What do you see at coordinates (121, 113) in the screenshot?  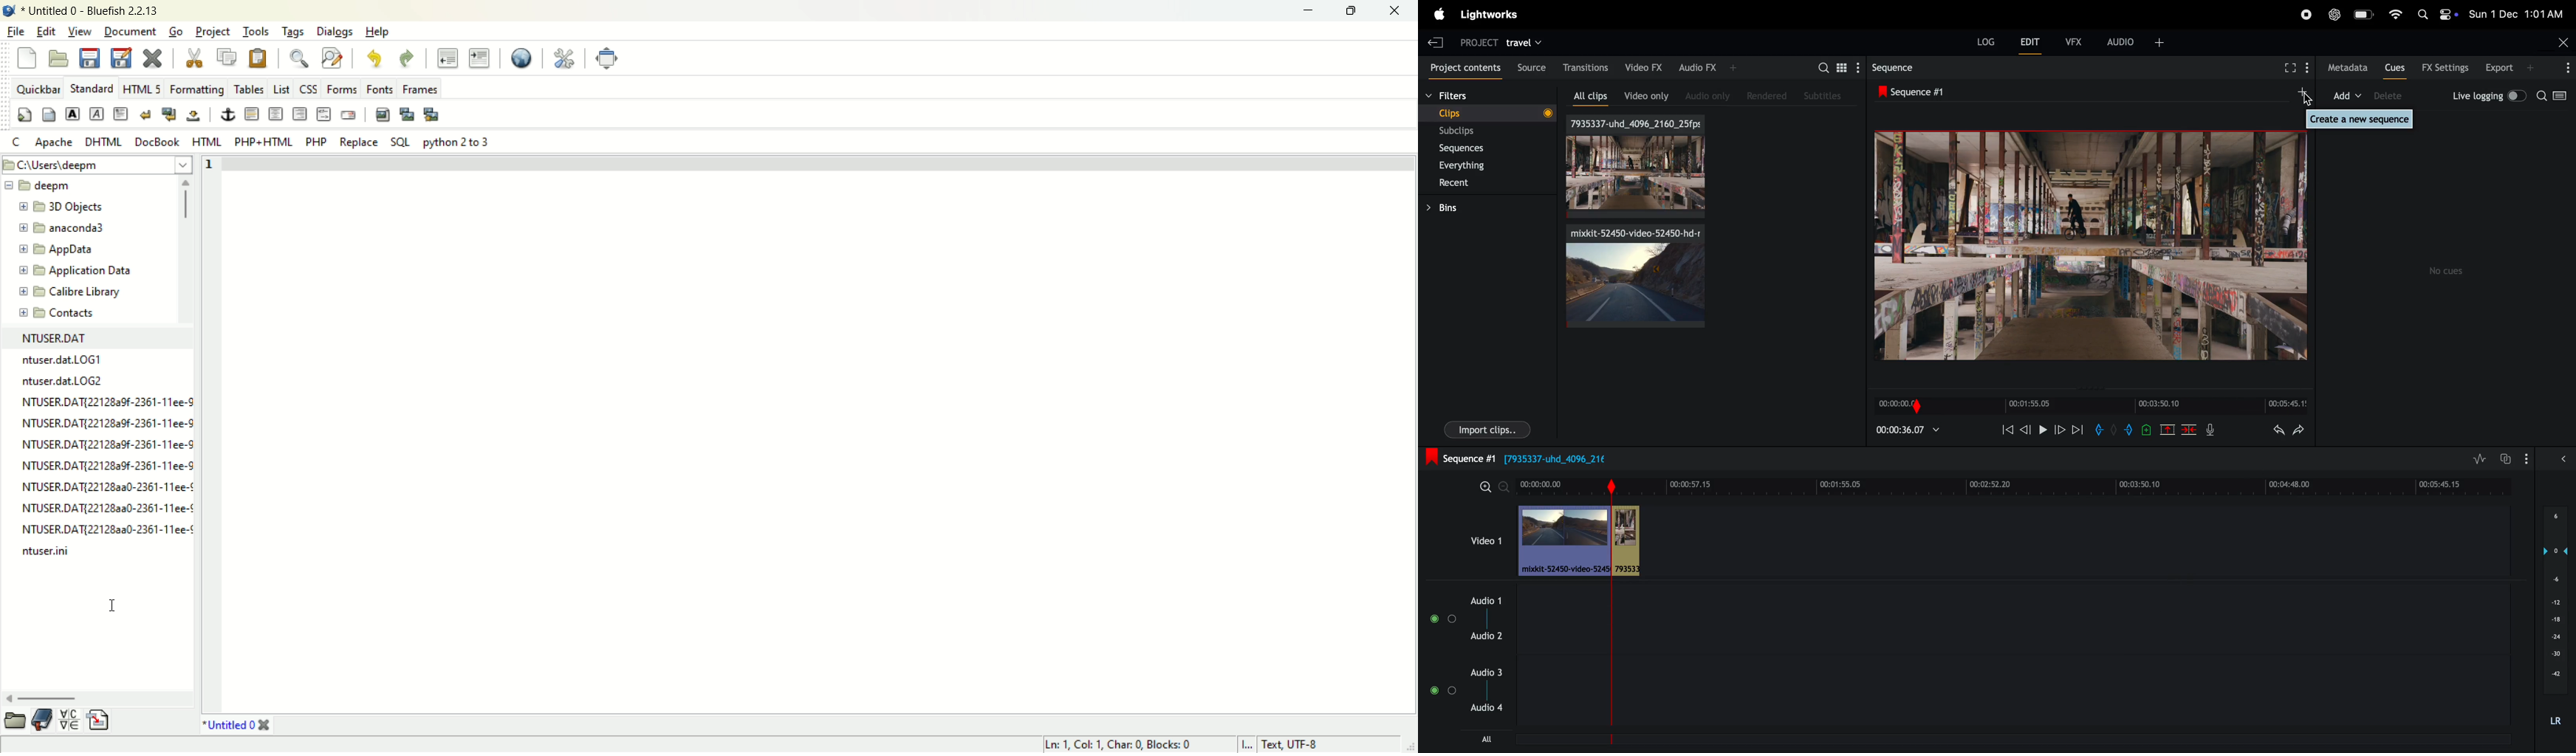 I see `paragraph` at bounding box center [121, 113].